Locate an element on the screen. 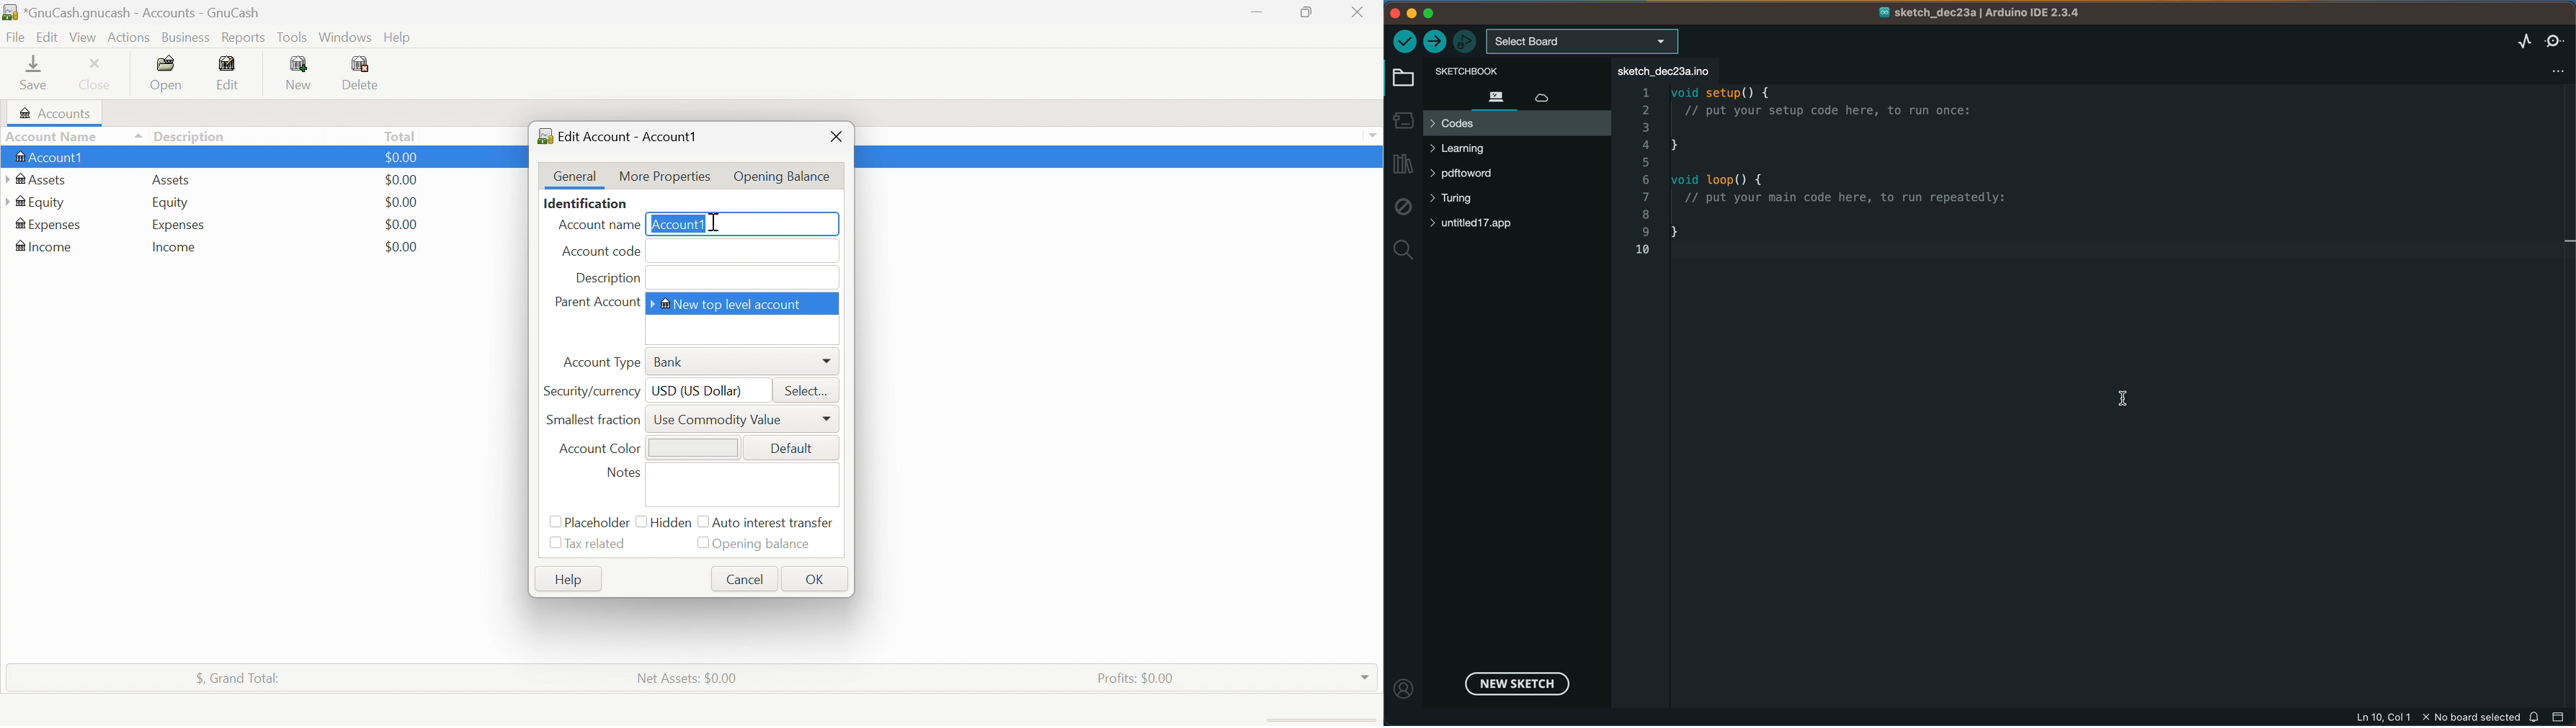 Image resolution: width=2576 pixels, height=728 pixels. Cancel is located at coordinates (746, 579).